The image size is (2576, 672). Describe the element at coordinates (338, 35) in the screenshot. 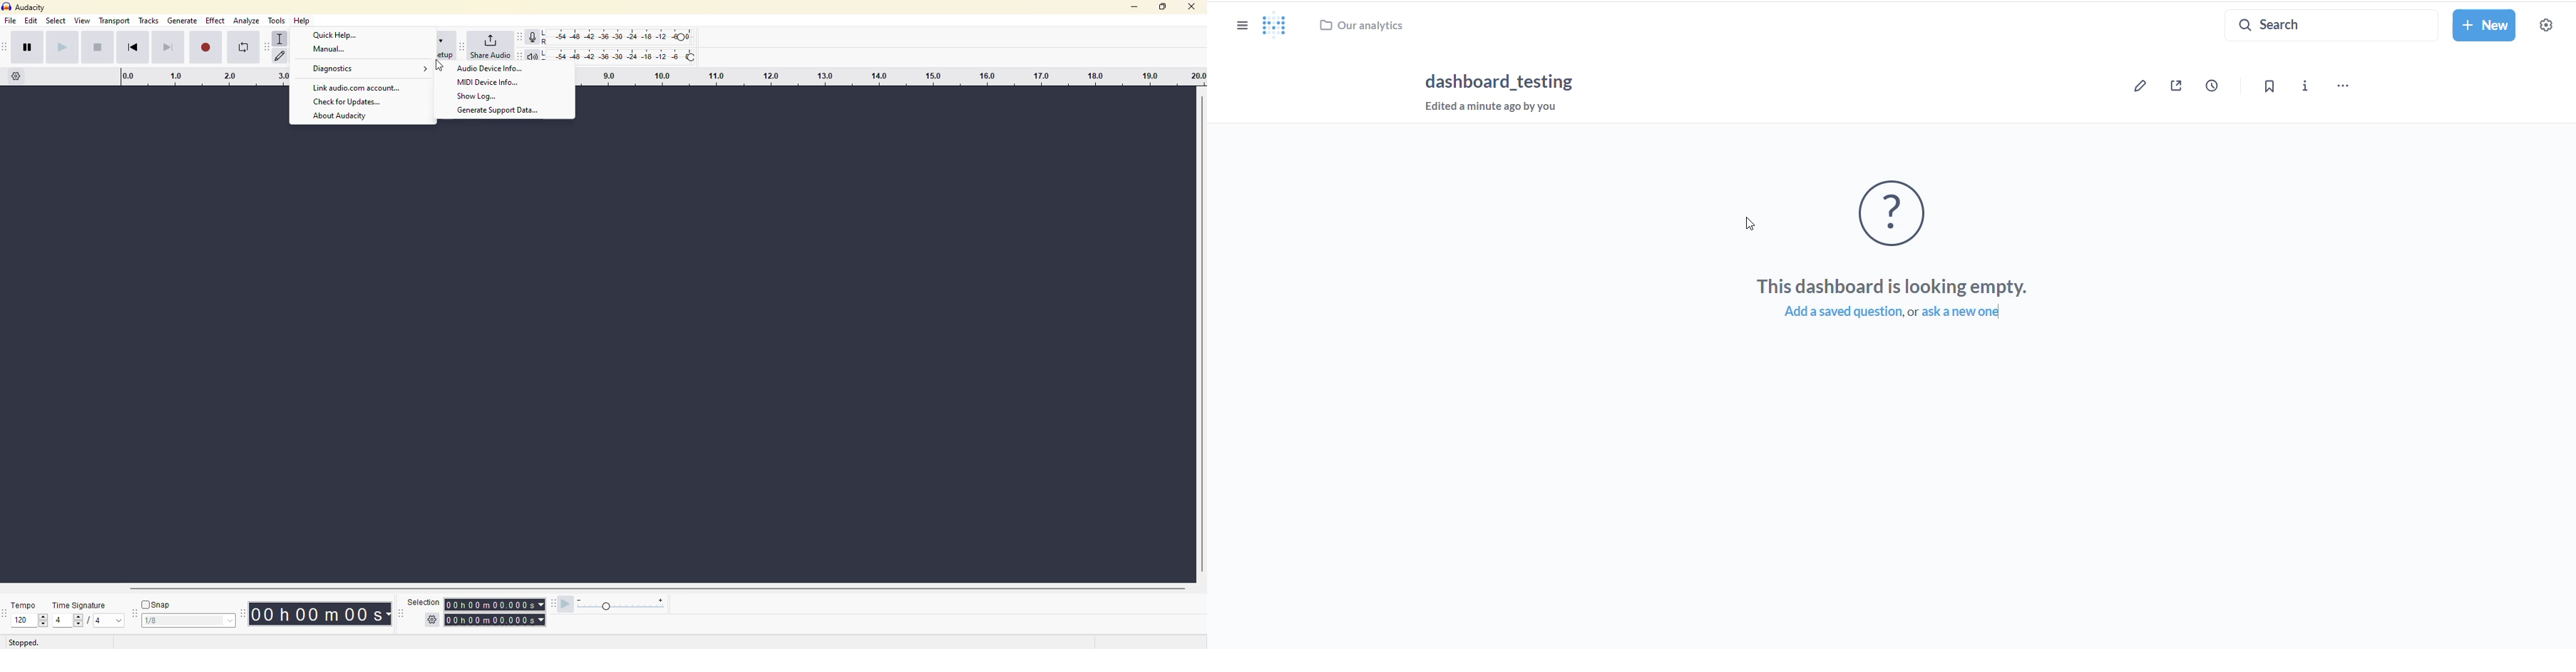

I see `Quick Help` at that location.